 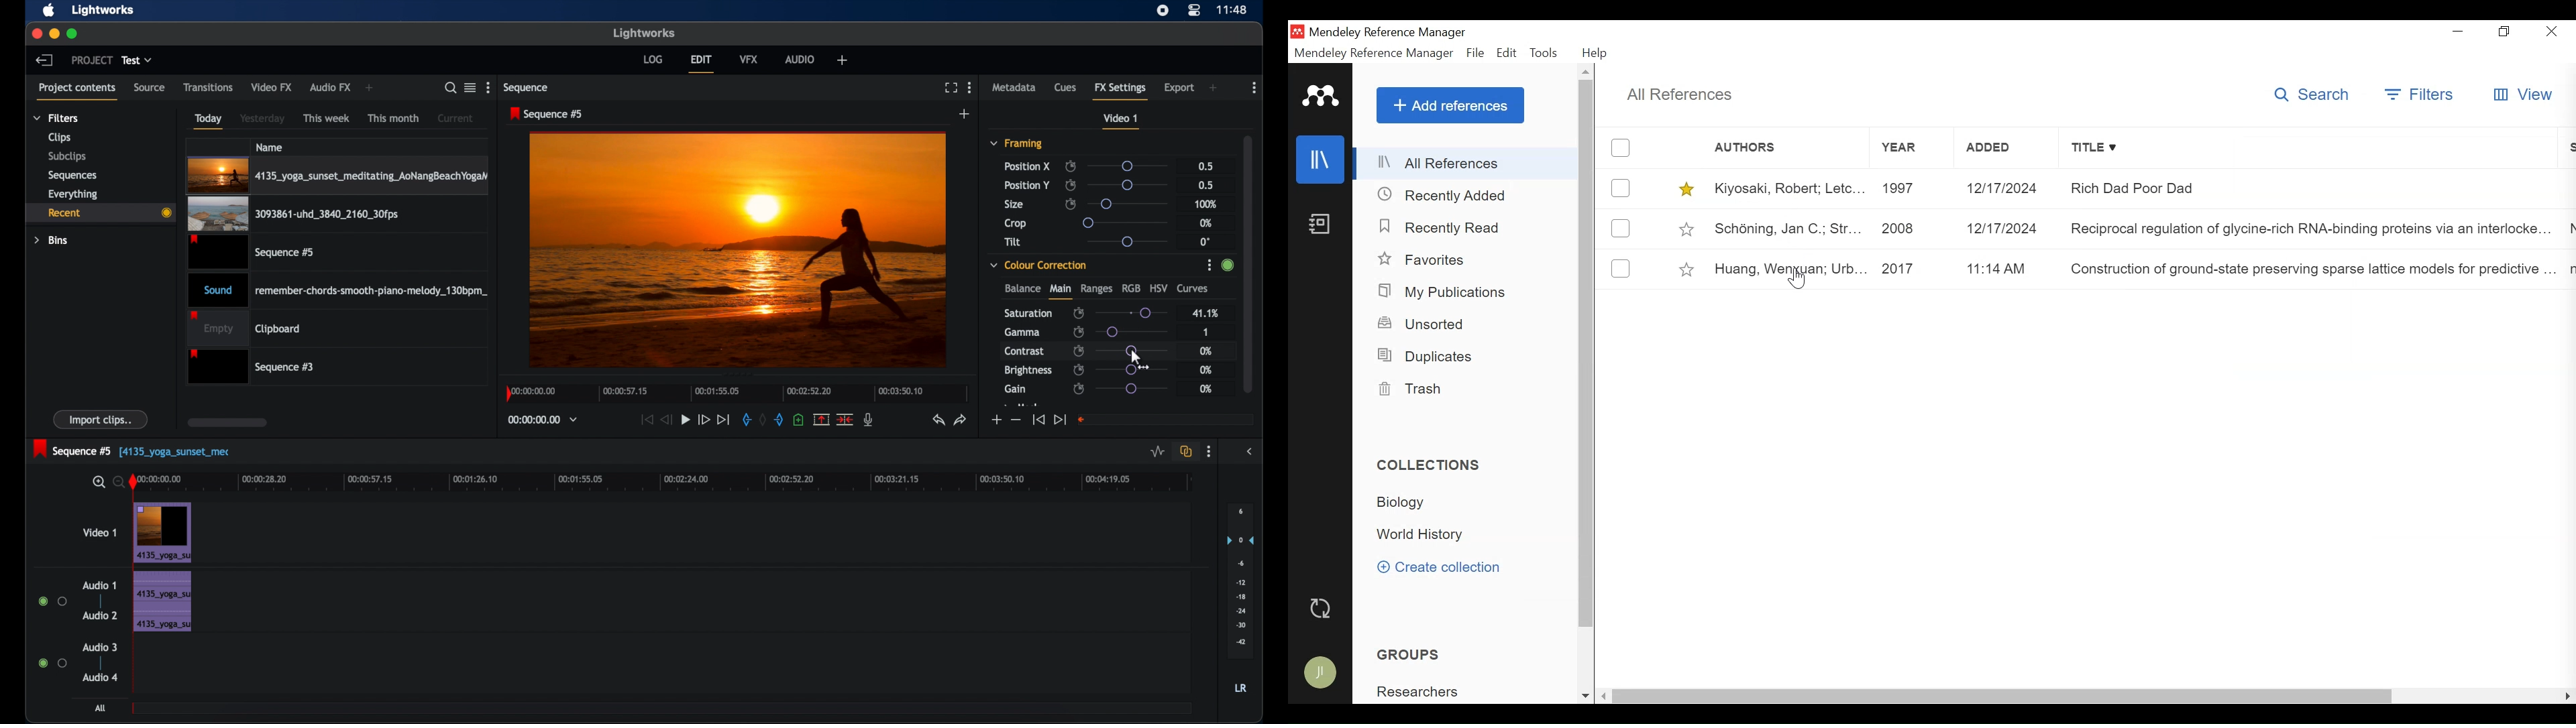 I want to click on out mark, so click(x=780, y=419).